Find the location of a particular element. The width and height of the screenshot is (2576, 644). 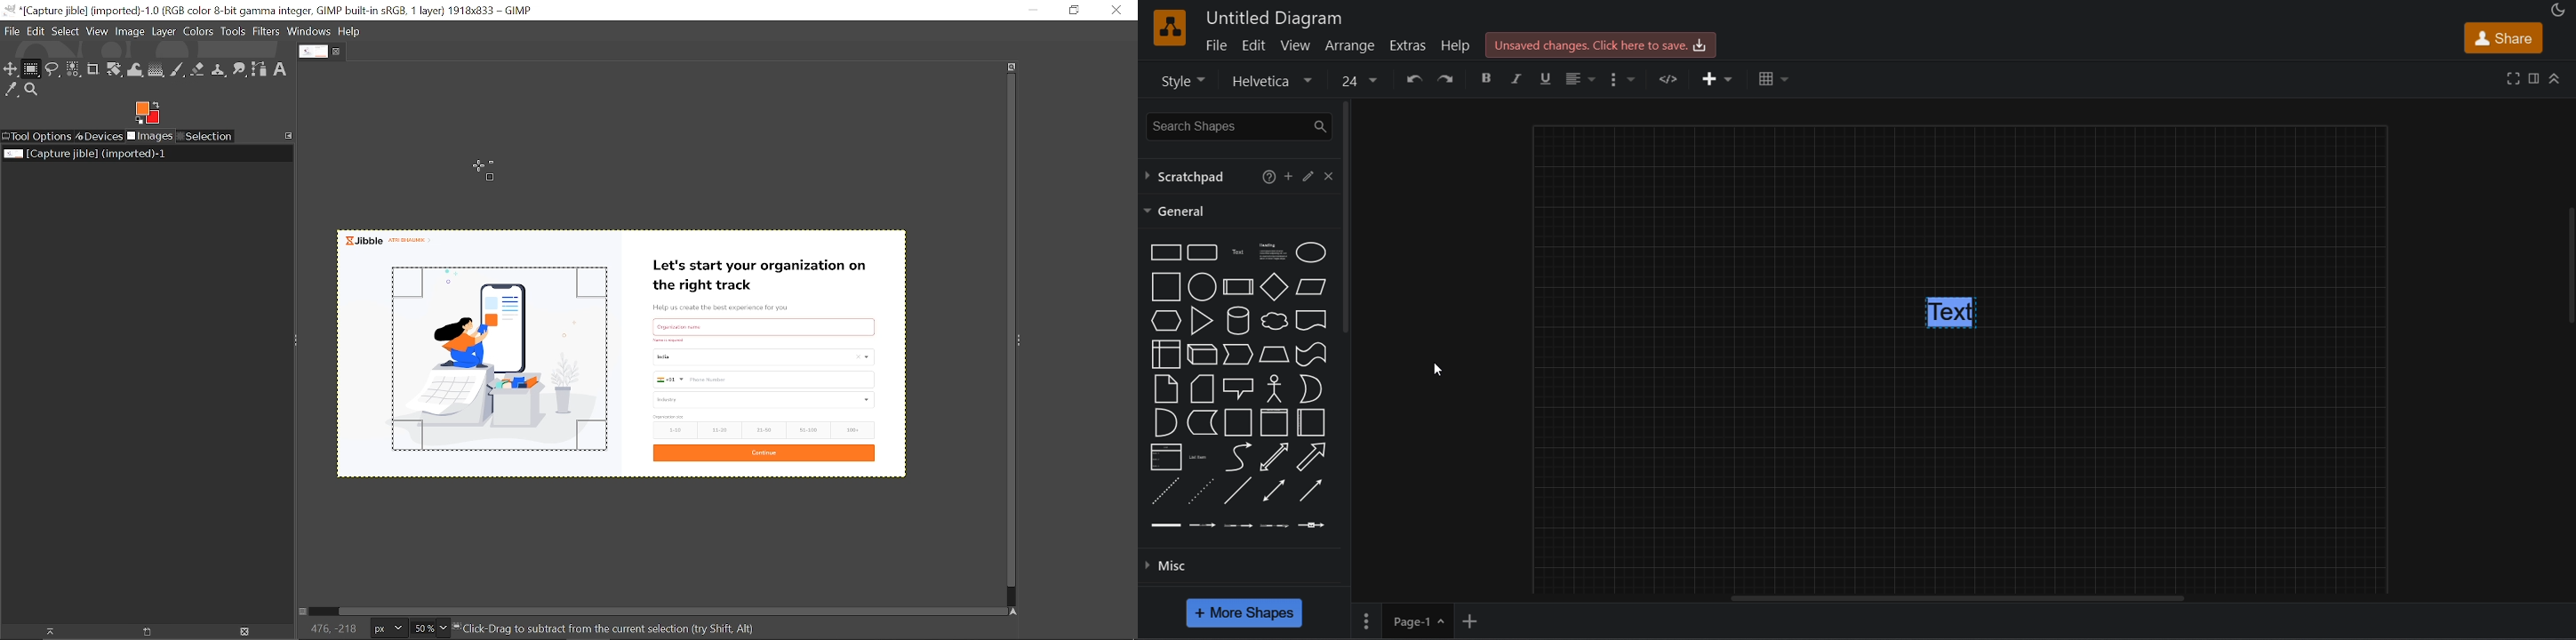

Select is located at coordinates (66, 31).